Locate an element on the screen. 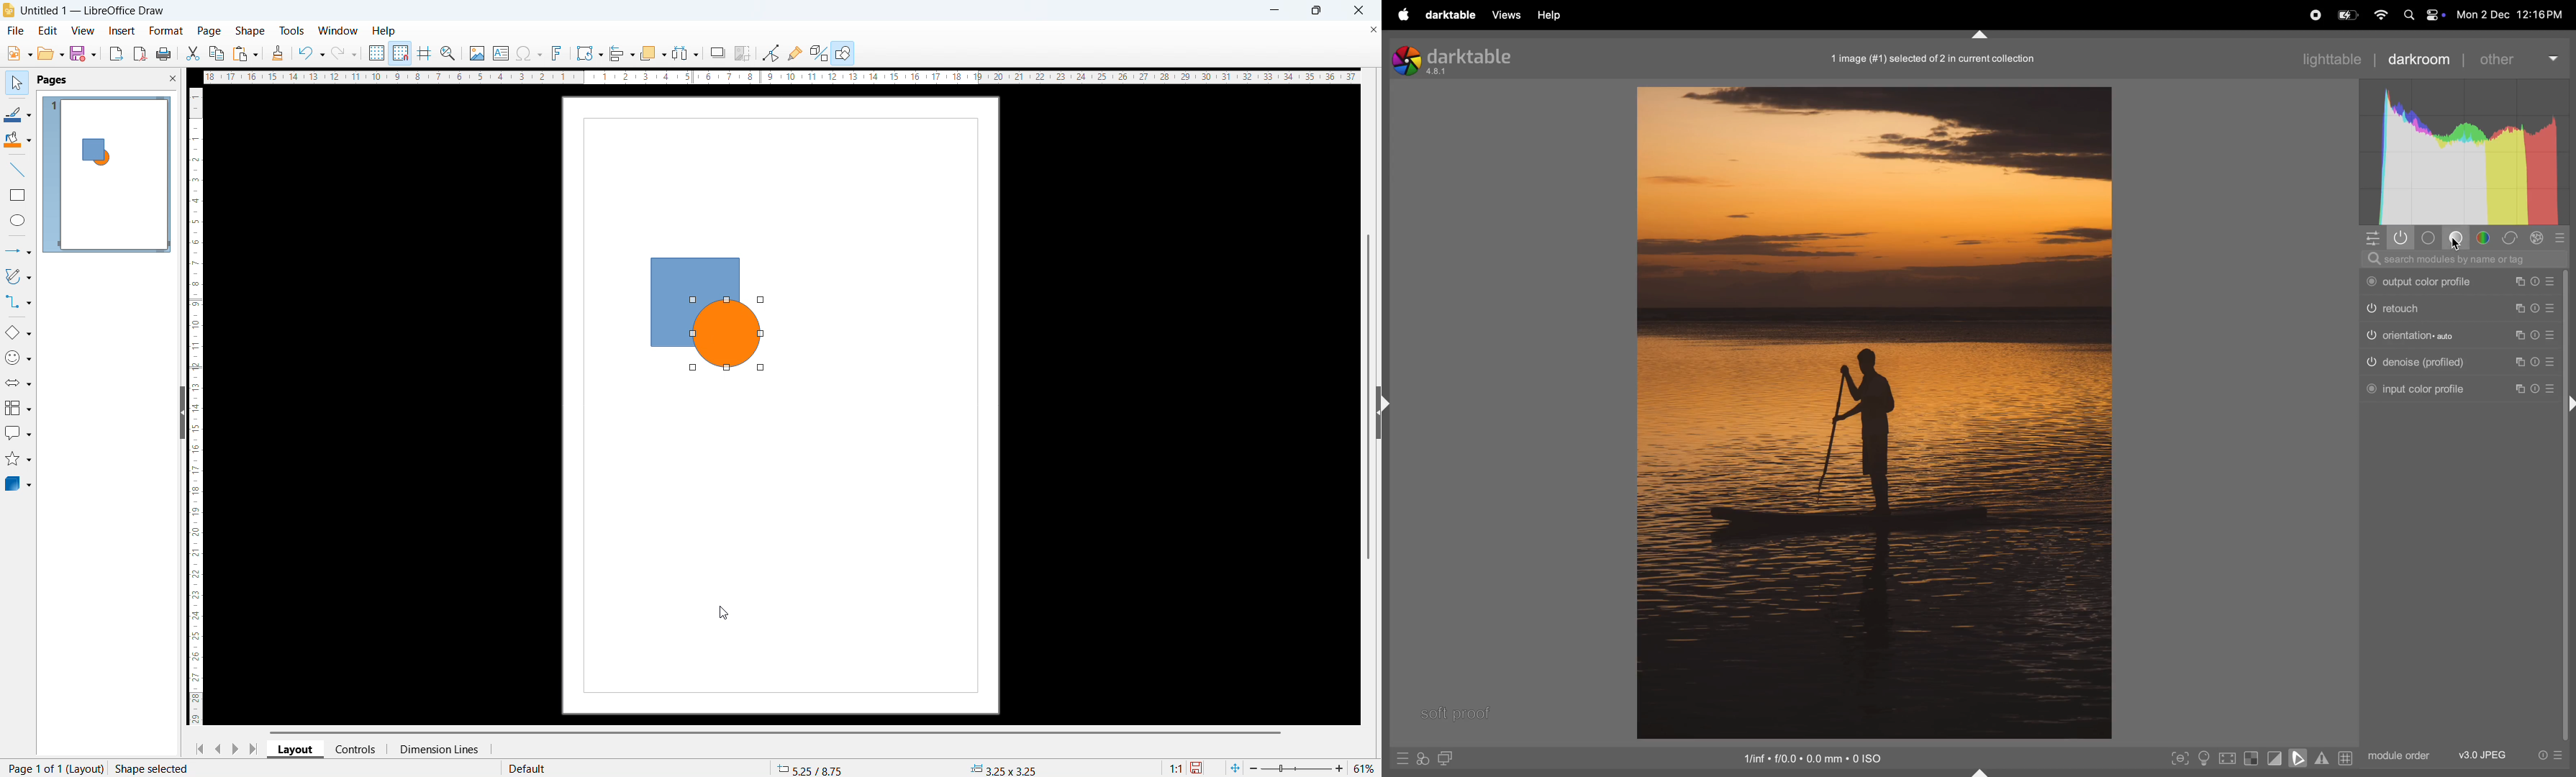 This screenshot has height=784, width=2576. zoom slider is located at coordinates (1297, 768).